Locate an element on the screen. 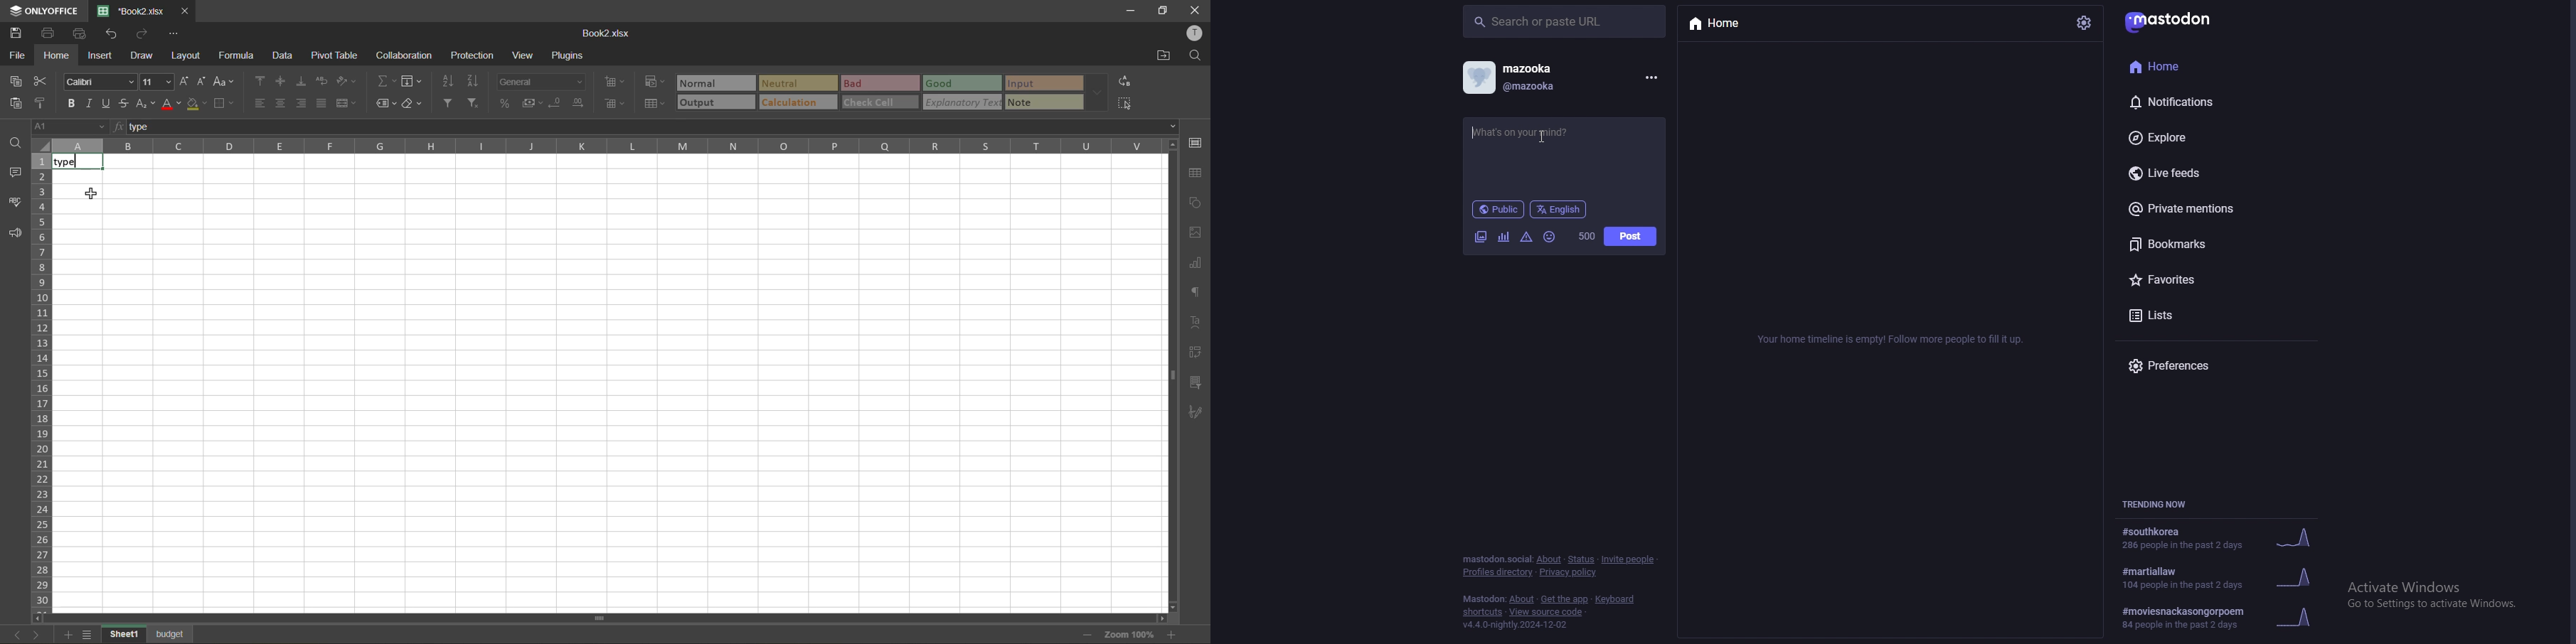 The image size is (2576, 644). add sheet is located at coordinates (67, 635).